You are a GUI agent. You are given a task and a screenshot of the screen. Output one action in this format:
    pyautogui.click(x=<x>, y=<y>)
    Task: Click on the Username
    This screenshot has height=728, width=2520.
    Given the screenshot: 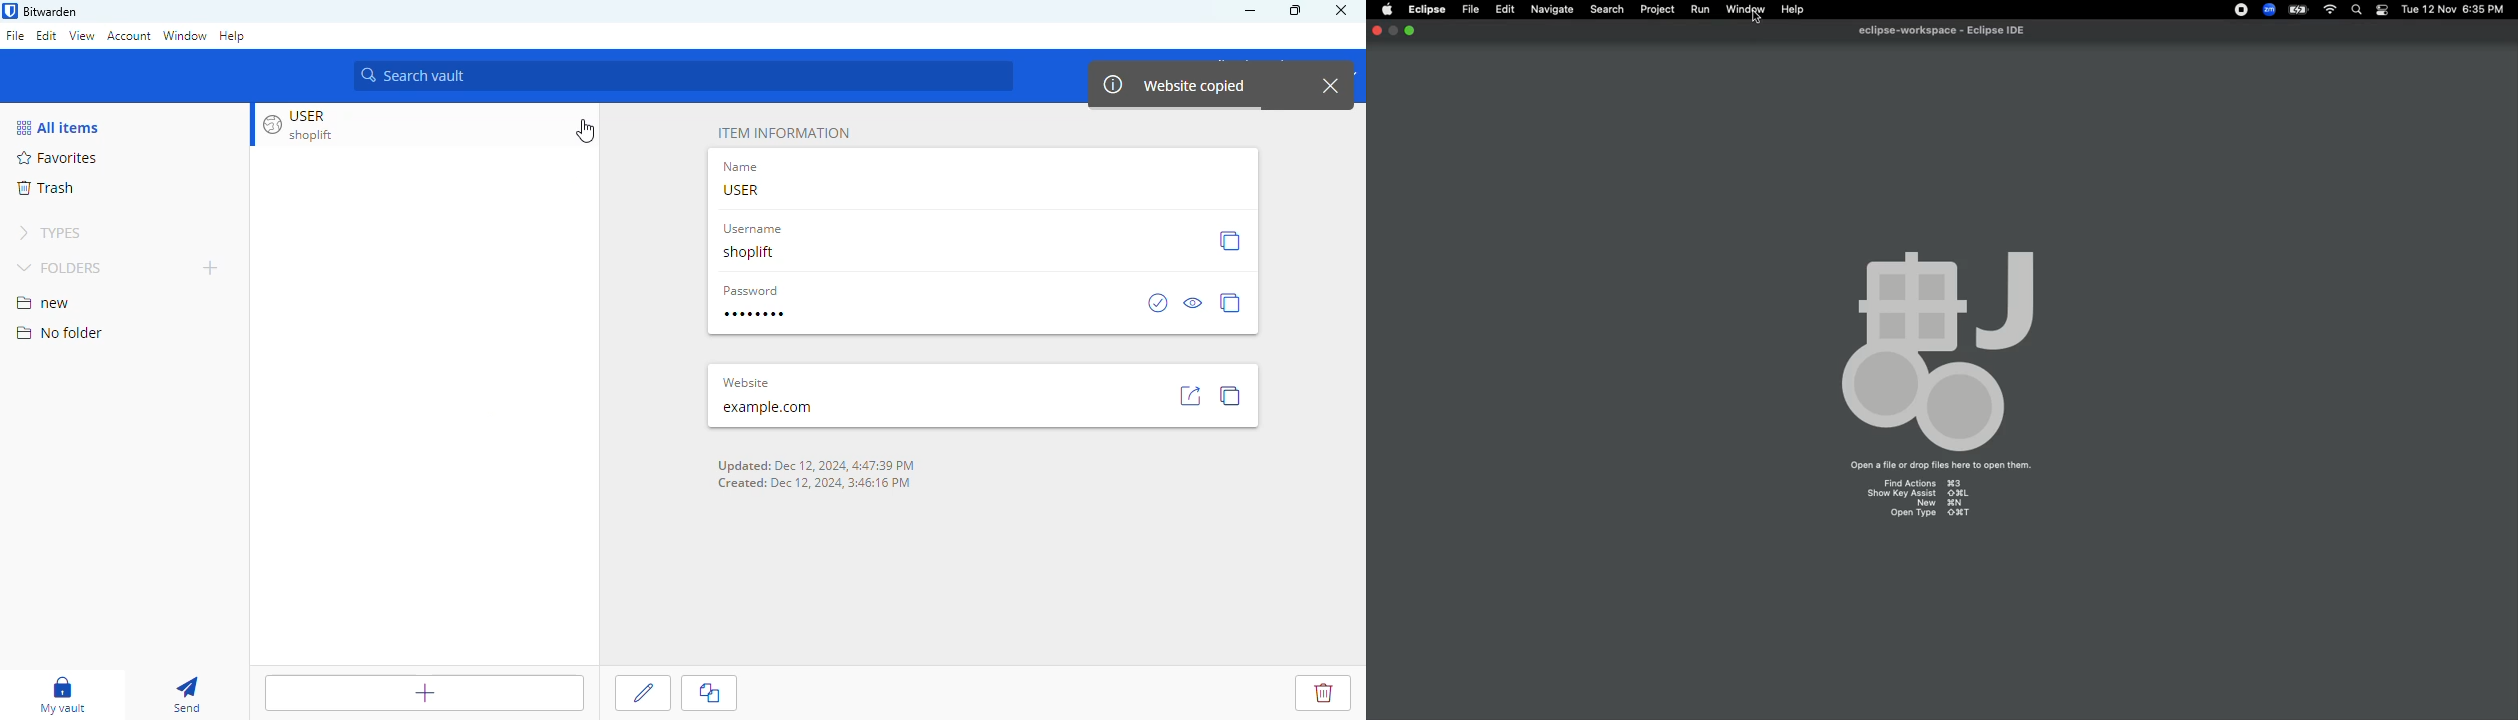 What is the action you would take?
    pyautogui.click(x=754, y=230)
    